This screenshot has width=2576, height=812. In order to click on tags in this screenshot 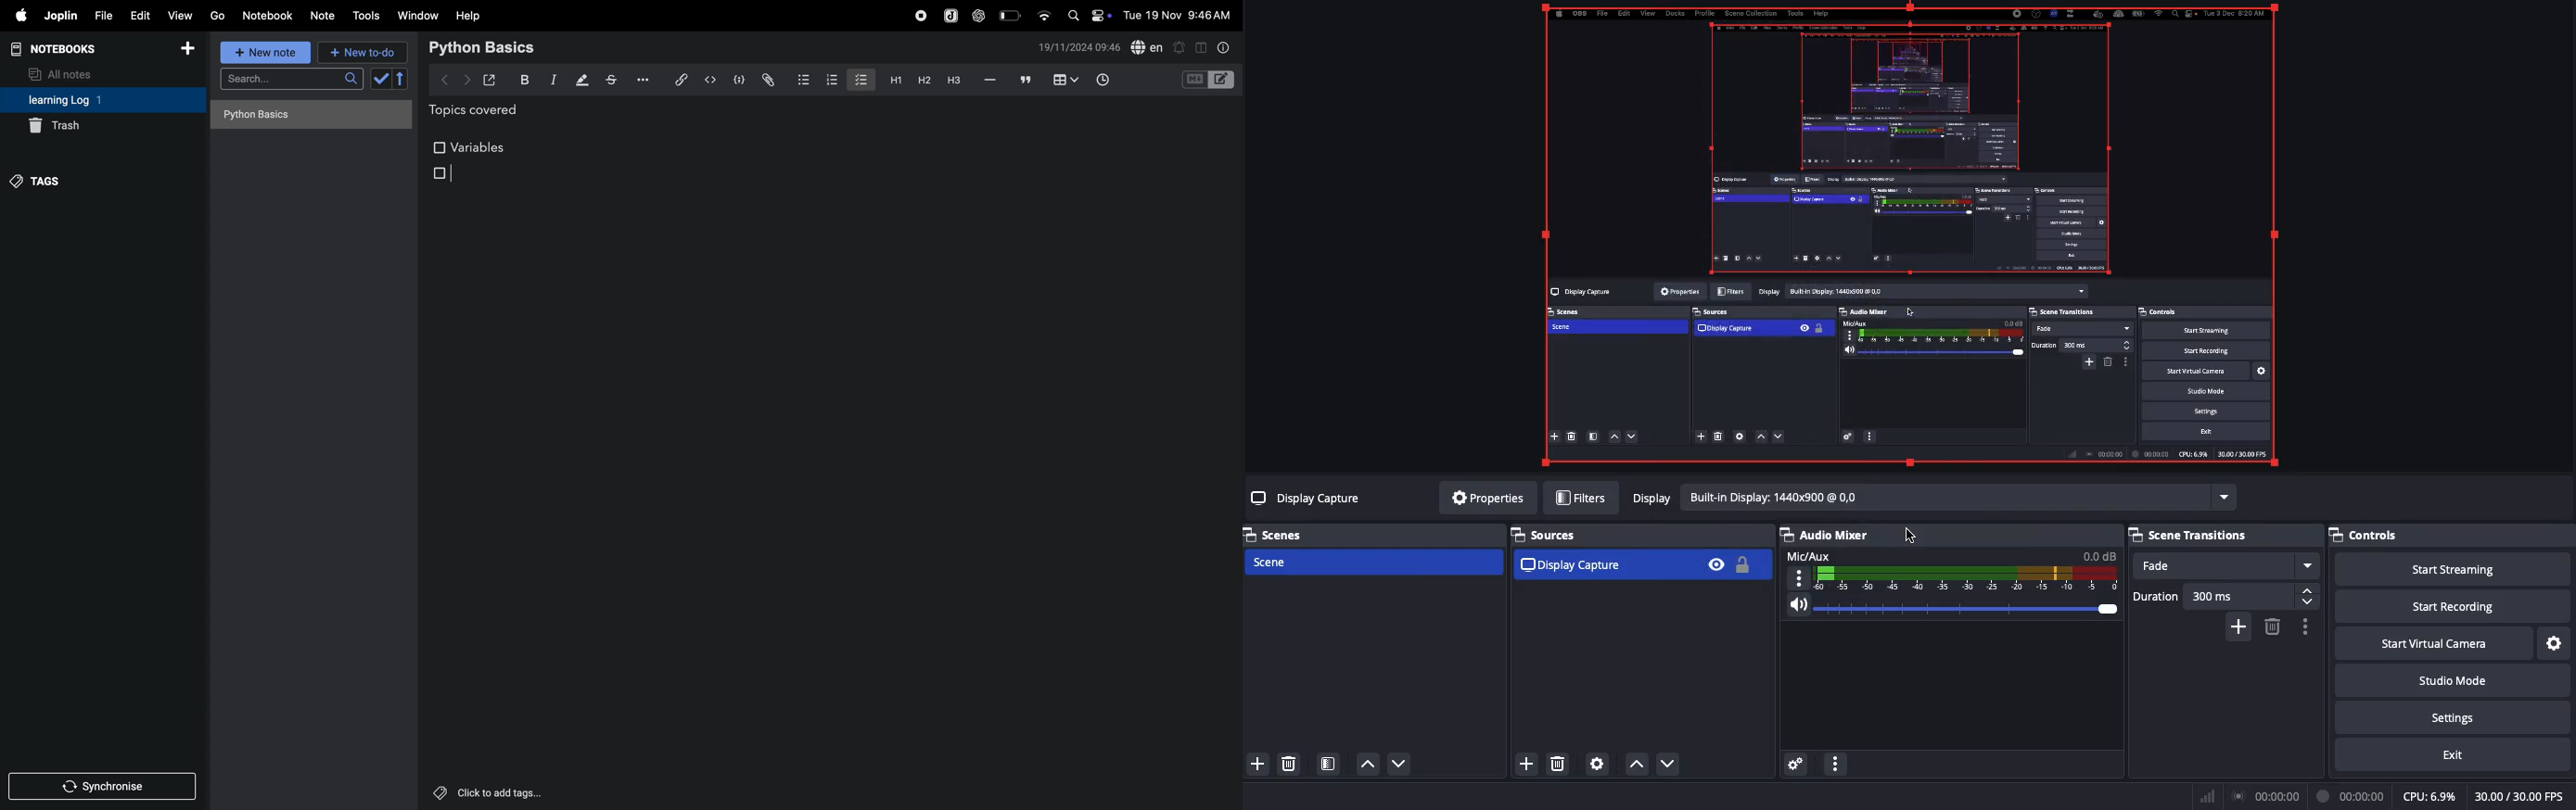, I will do `click(38, 179)`.